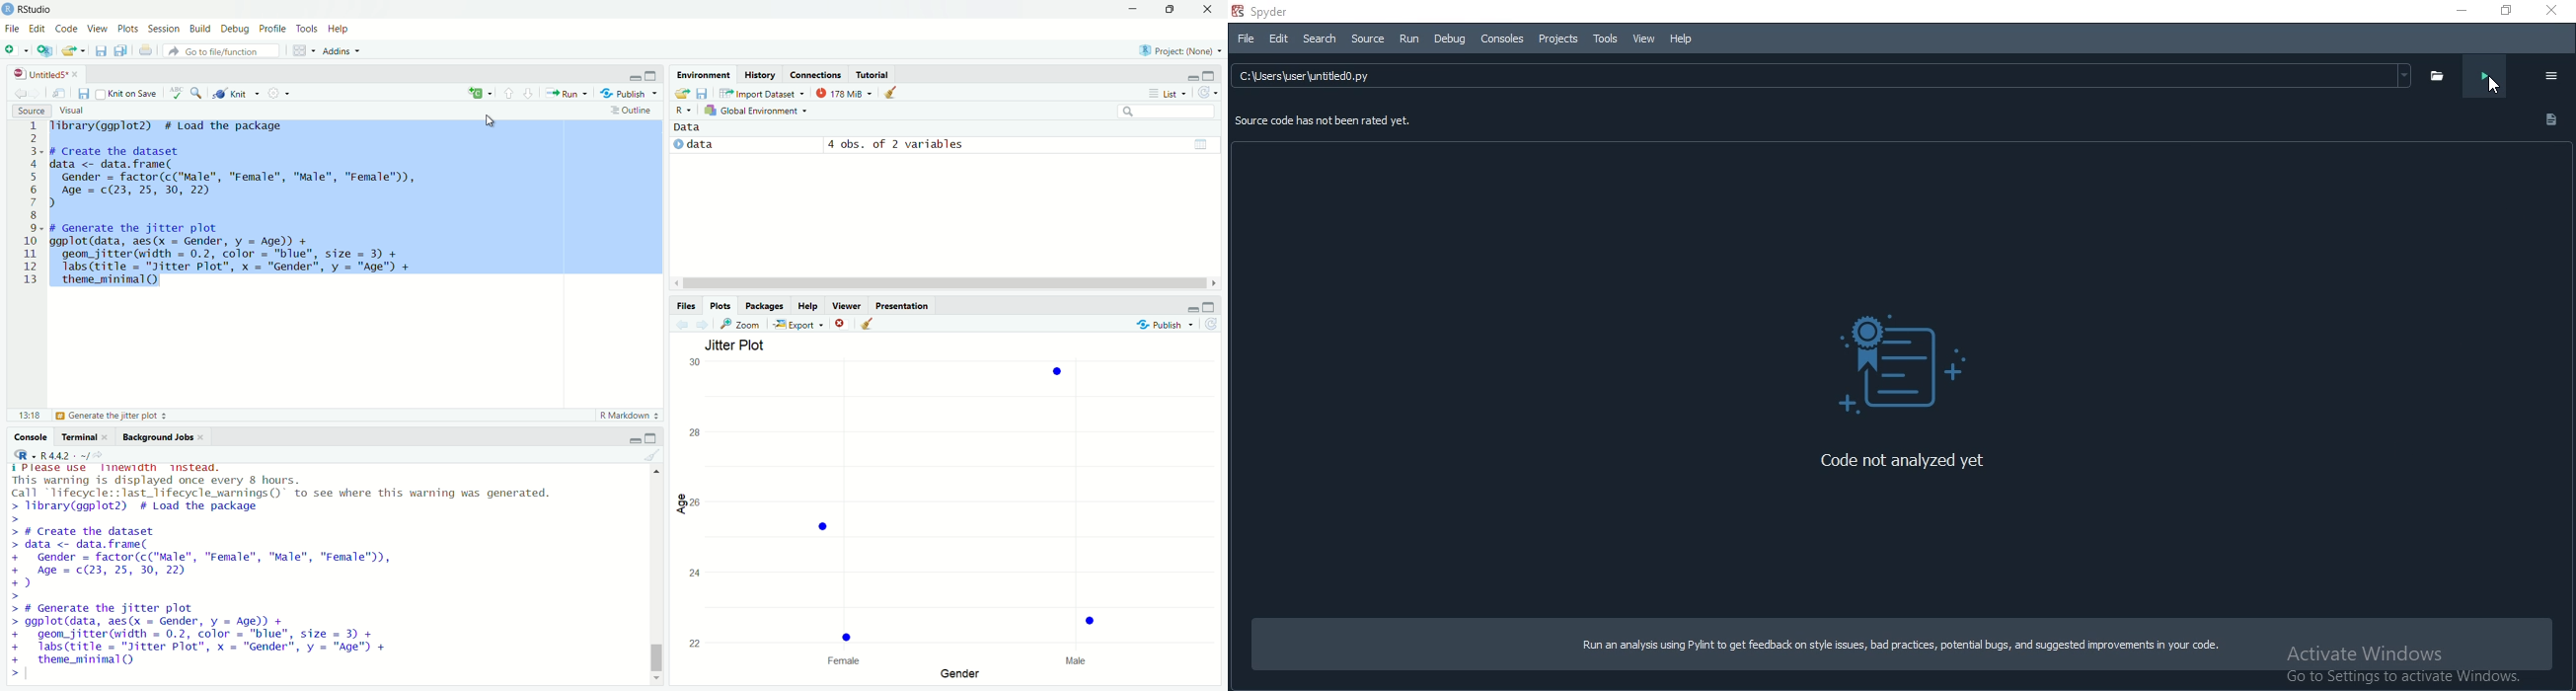  Describe the element at coordinates (1449, 38) in the screenshot. I see `Debug` at that location.